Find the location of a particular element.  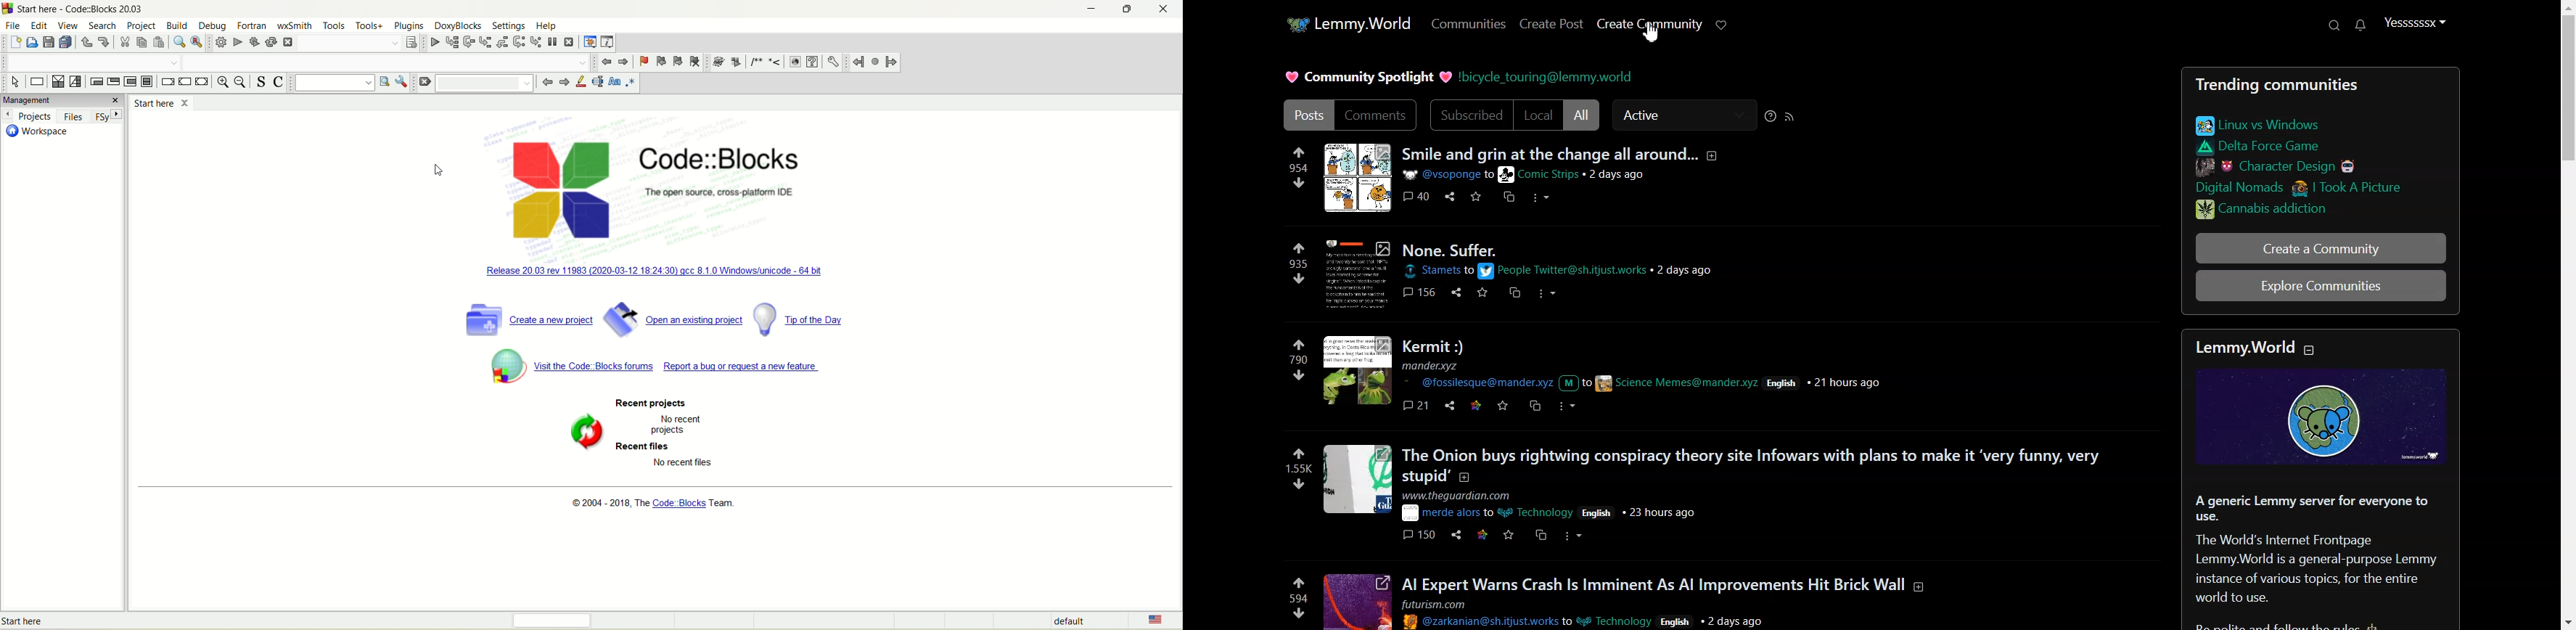

step into instruction is located at coordinates (537, 43).